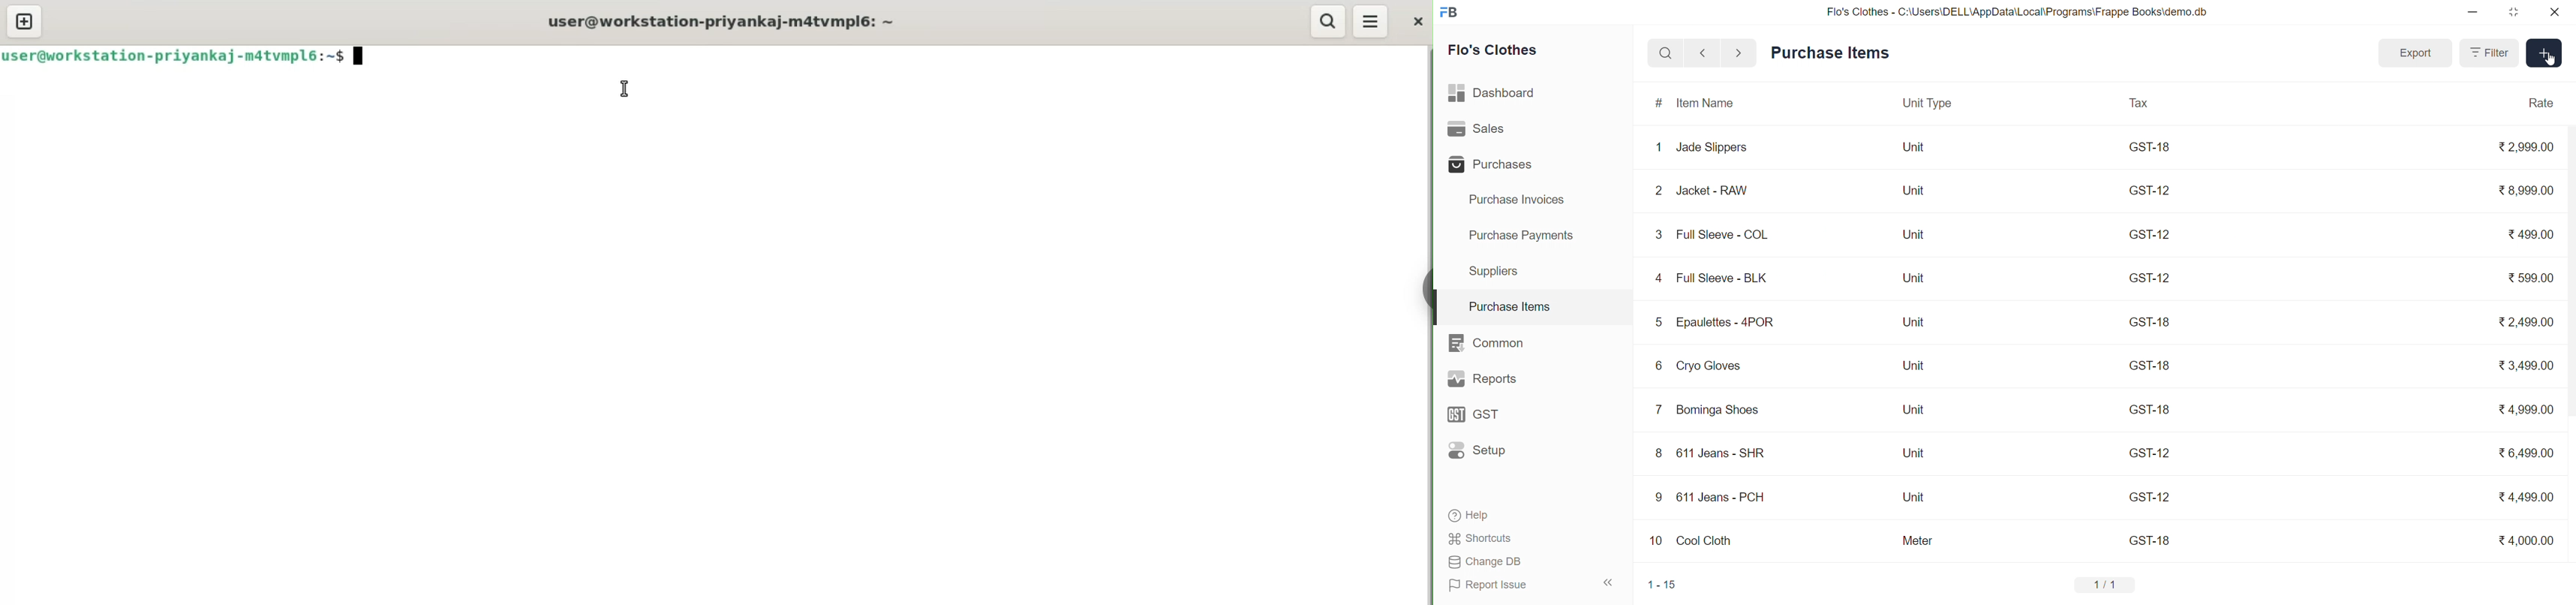 Image resolution: width=2576 pixels, height=616 pixels. Describe the element at coordinates (1913, 148) in the screenshot. I see `Unit` at that location.